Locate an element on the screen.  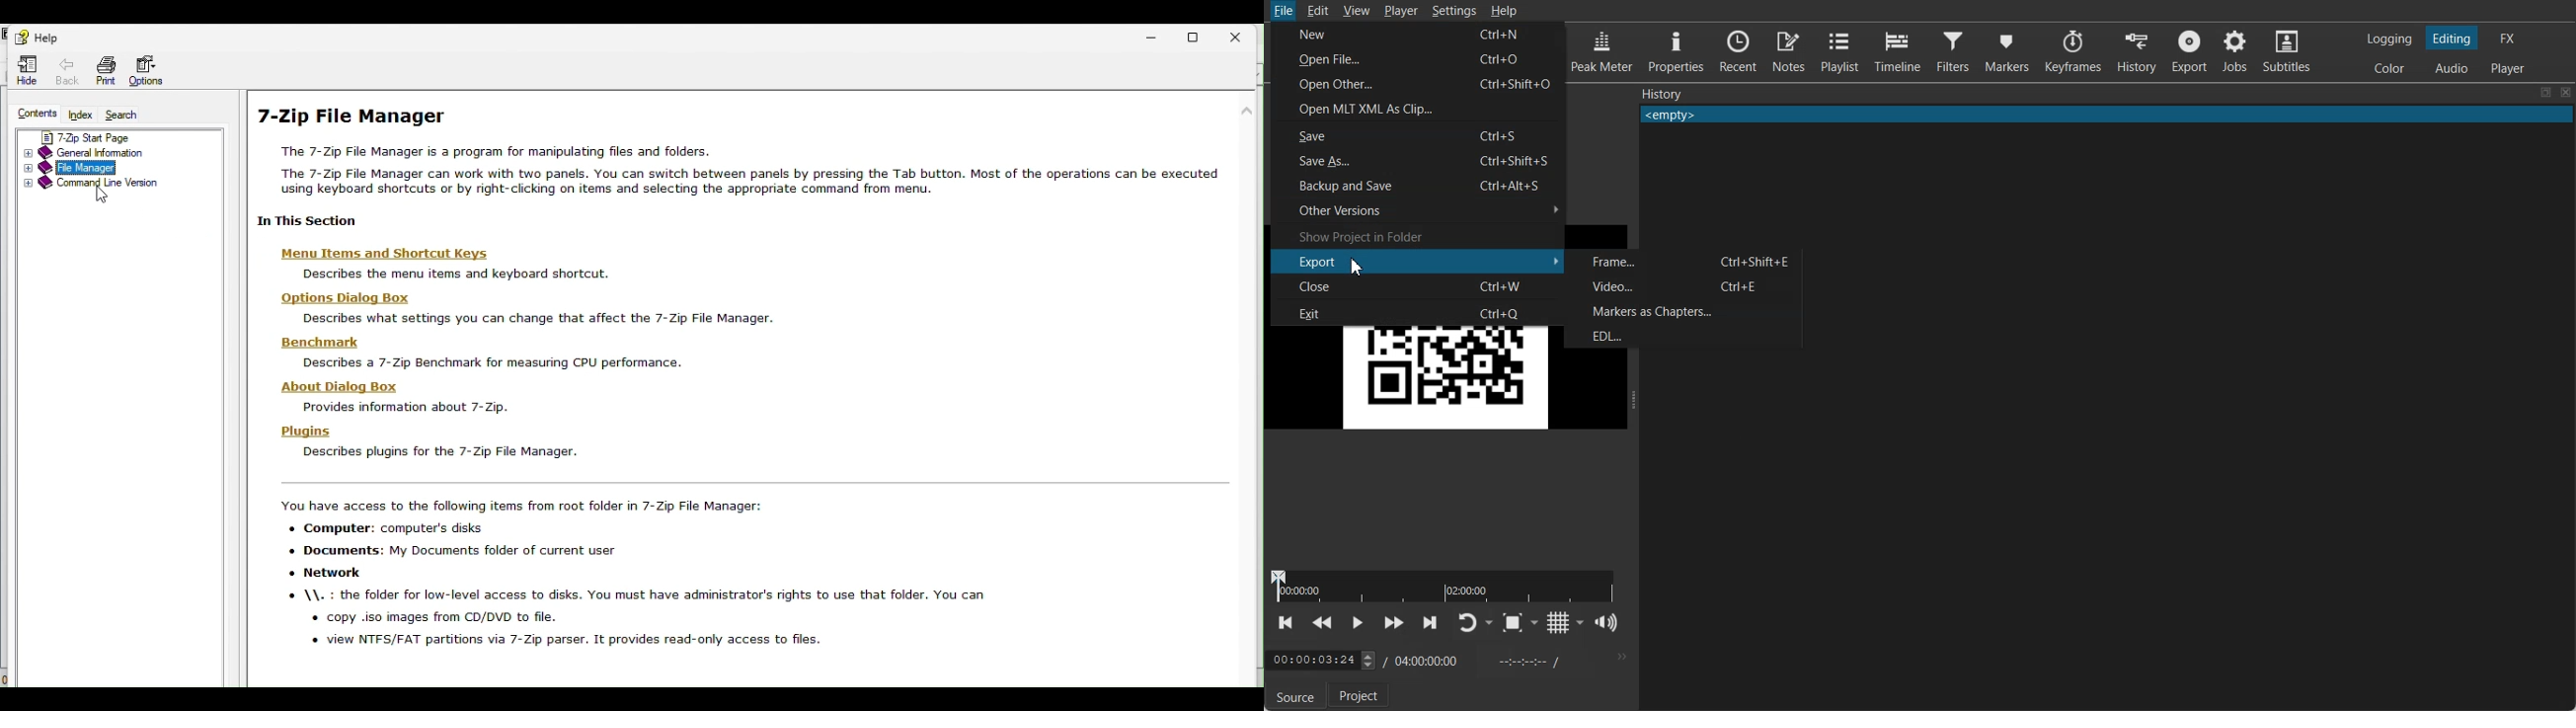
duration is located at coordinates (1440, 587).